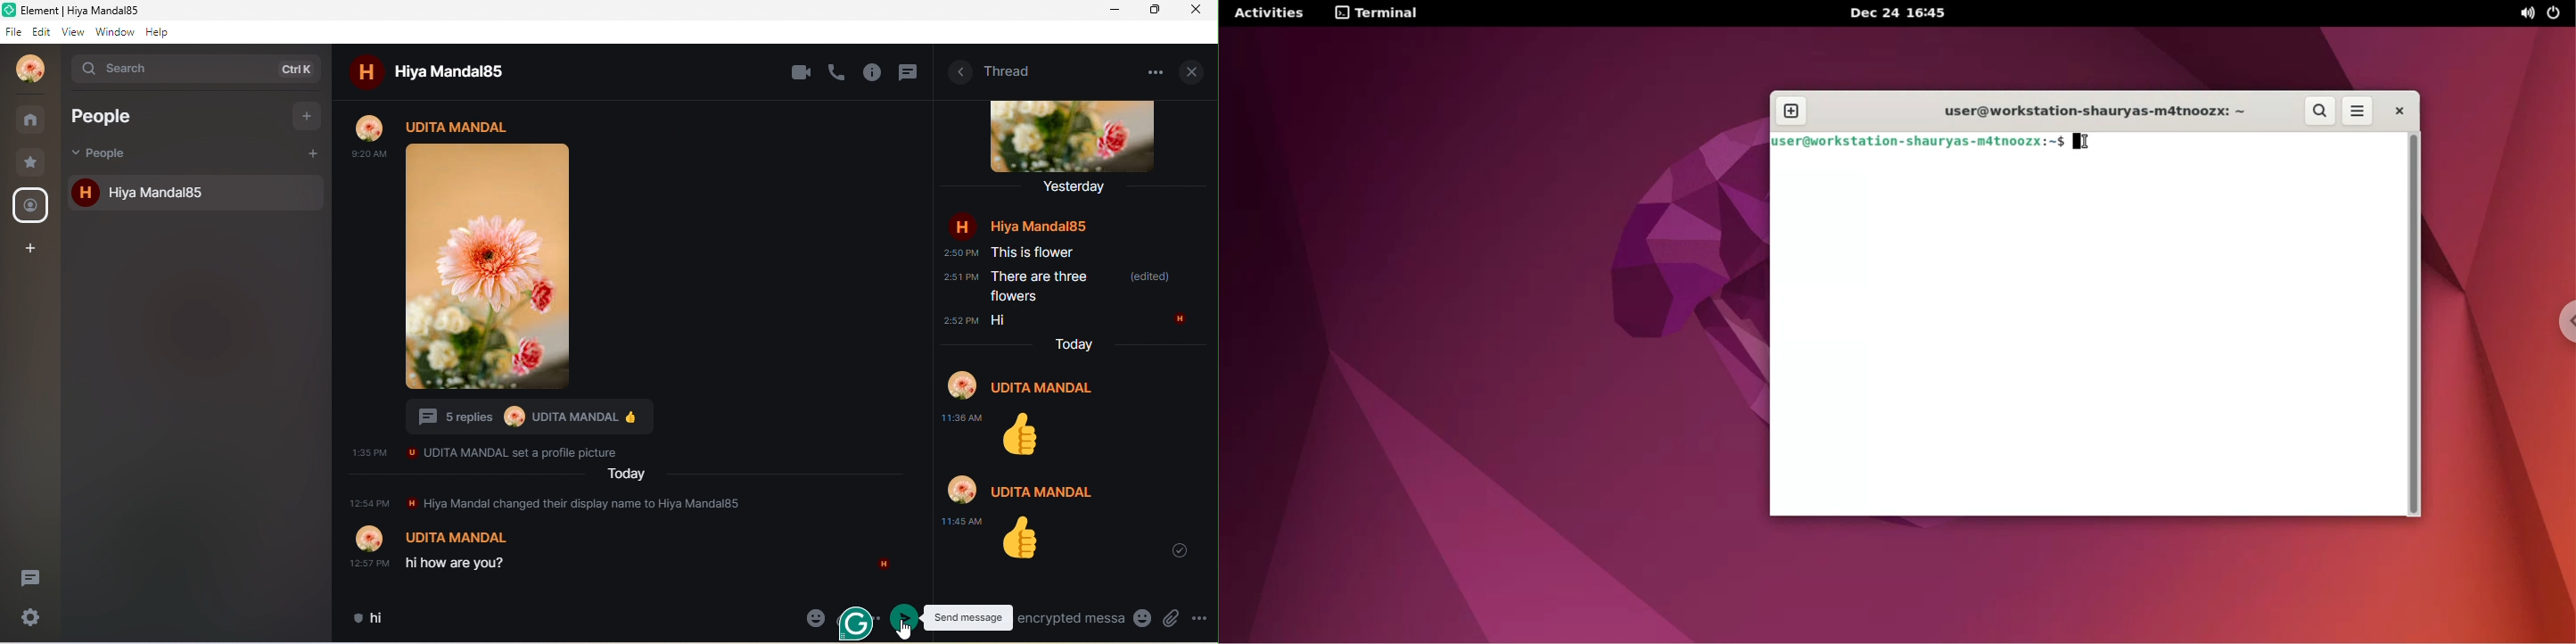 The image size is (2576, 644). I want to click on option, so click(813, 126).